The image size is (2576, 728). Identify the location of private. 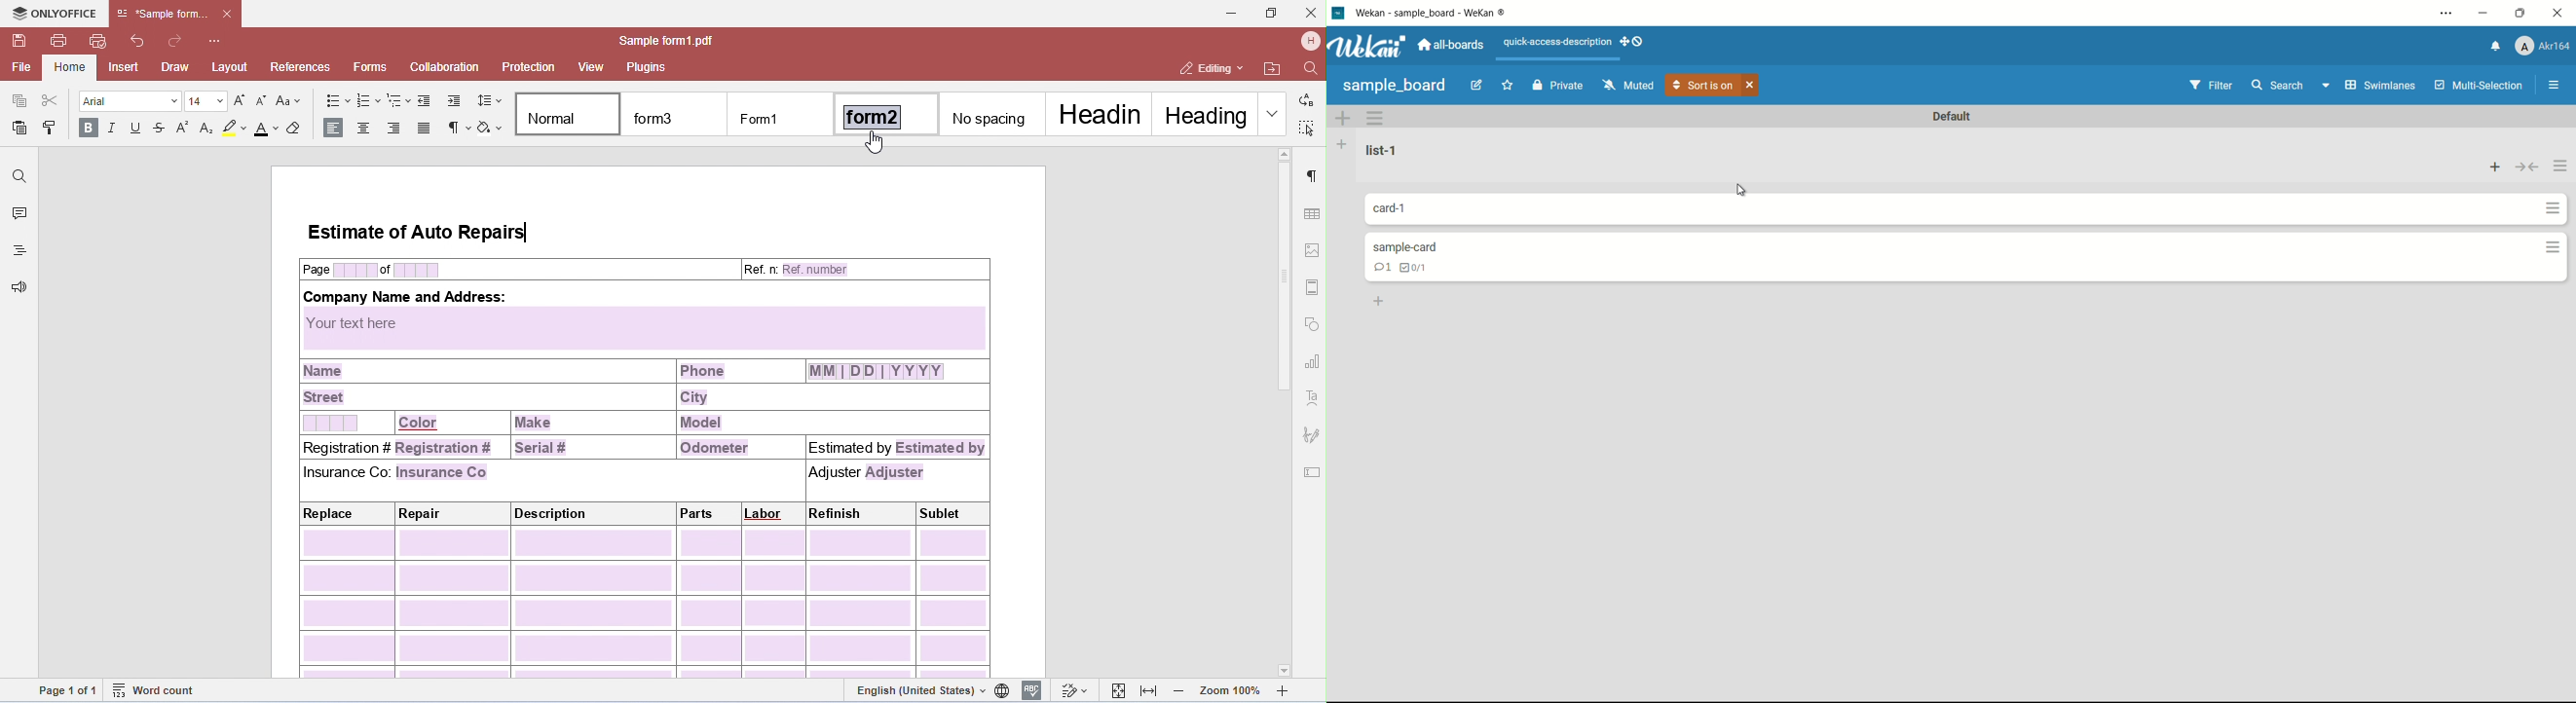
(1558, 87).